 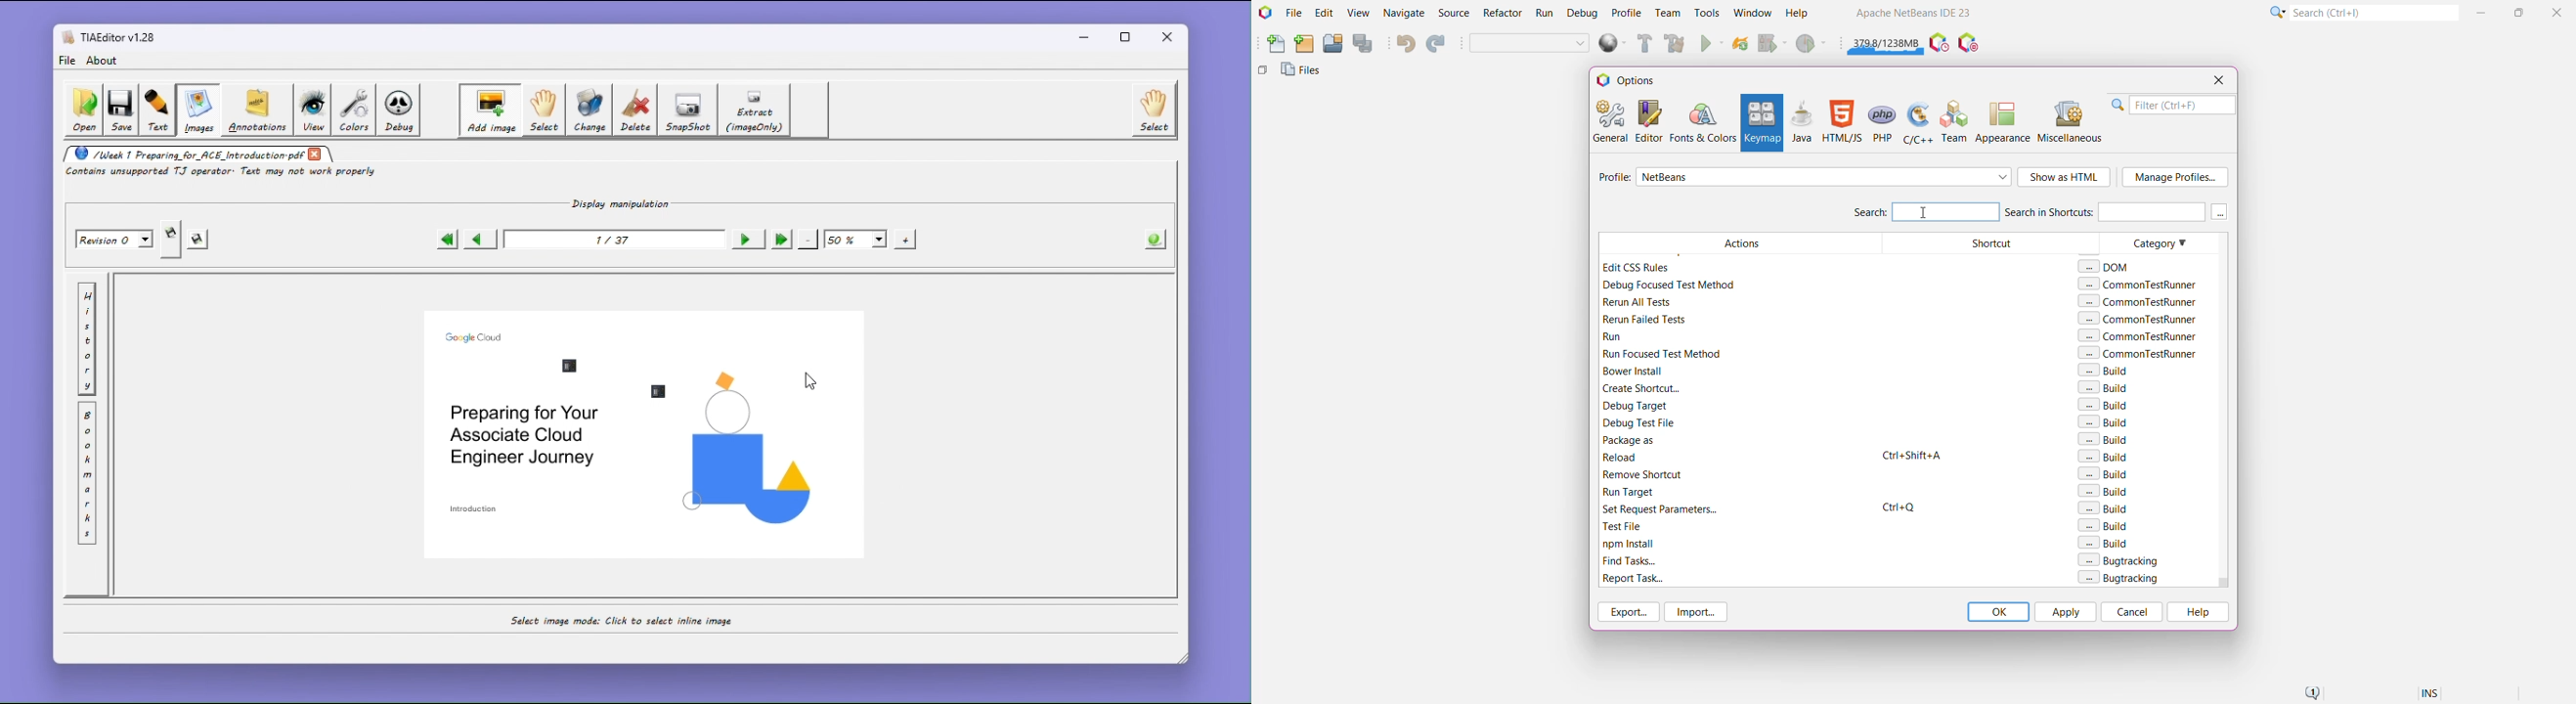 What do you see at coordinates (115, 240) in the screenshot?
I see `Revision 0` at bounding box center [115, 240].